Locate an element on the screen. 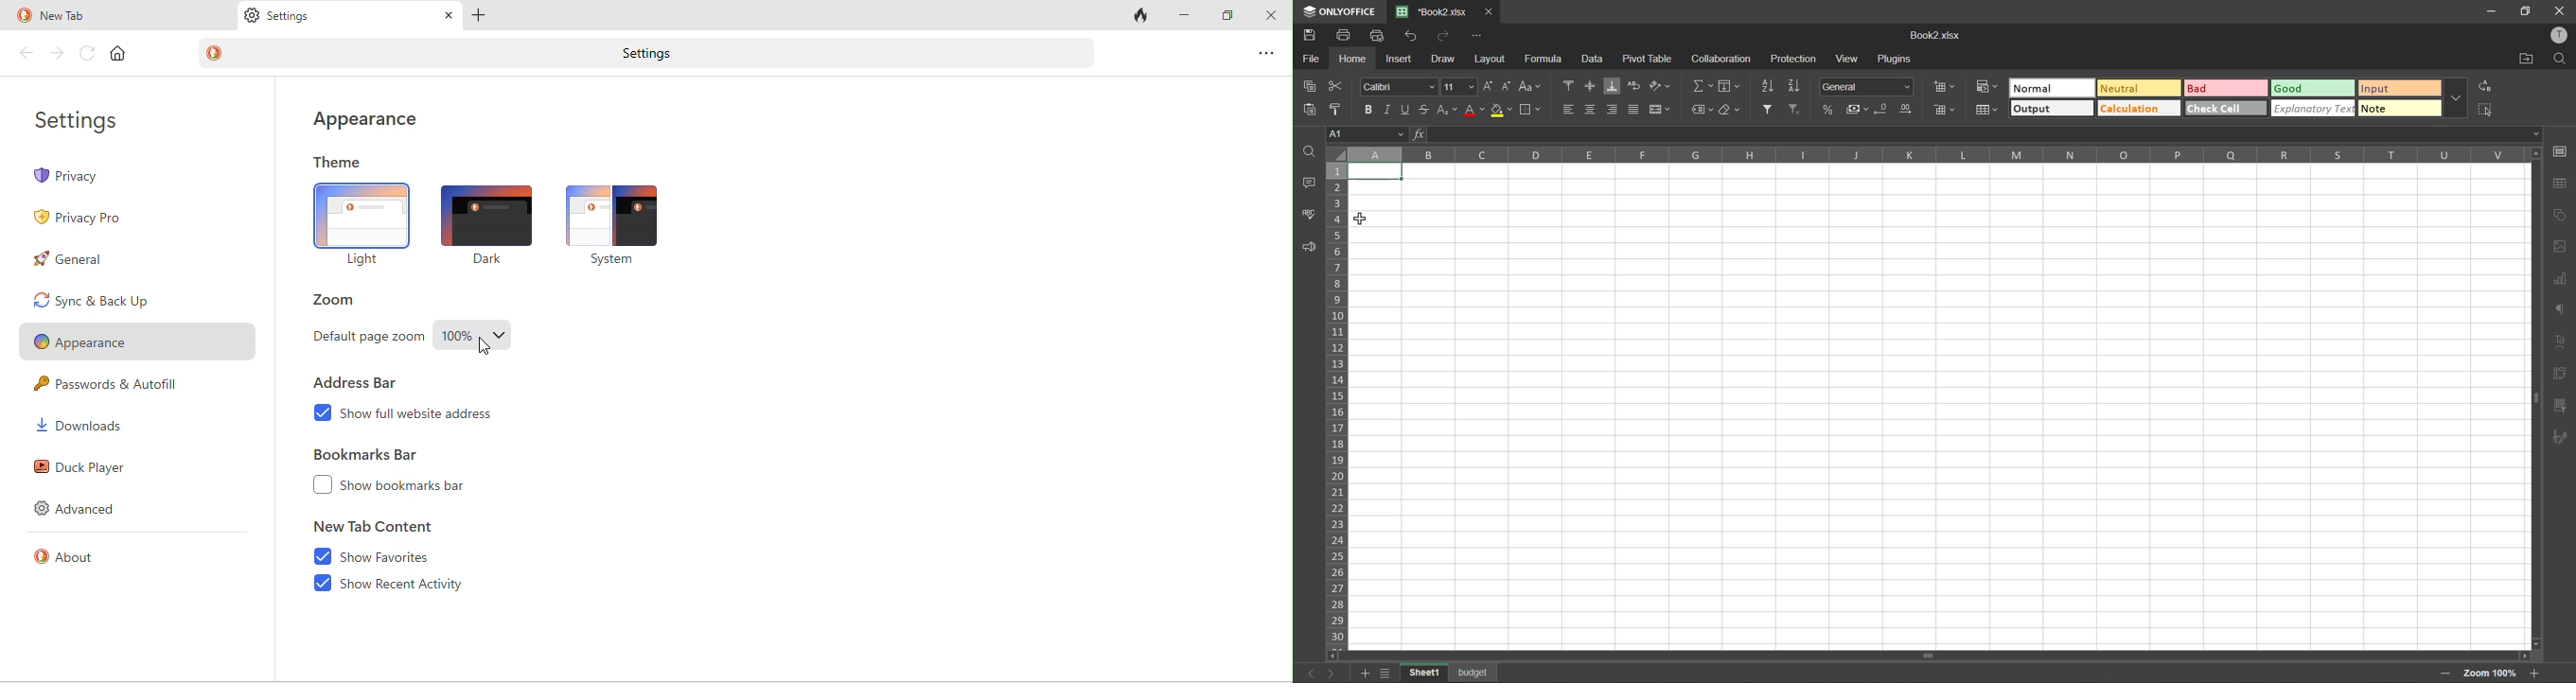 This screenshot has width=2576, height=700. images is located at coordinates (2564, 250).